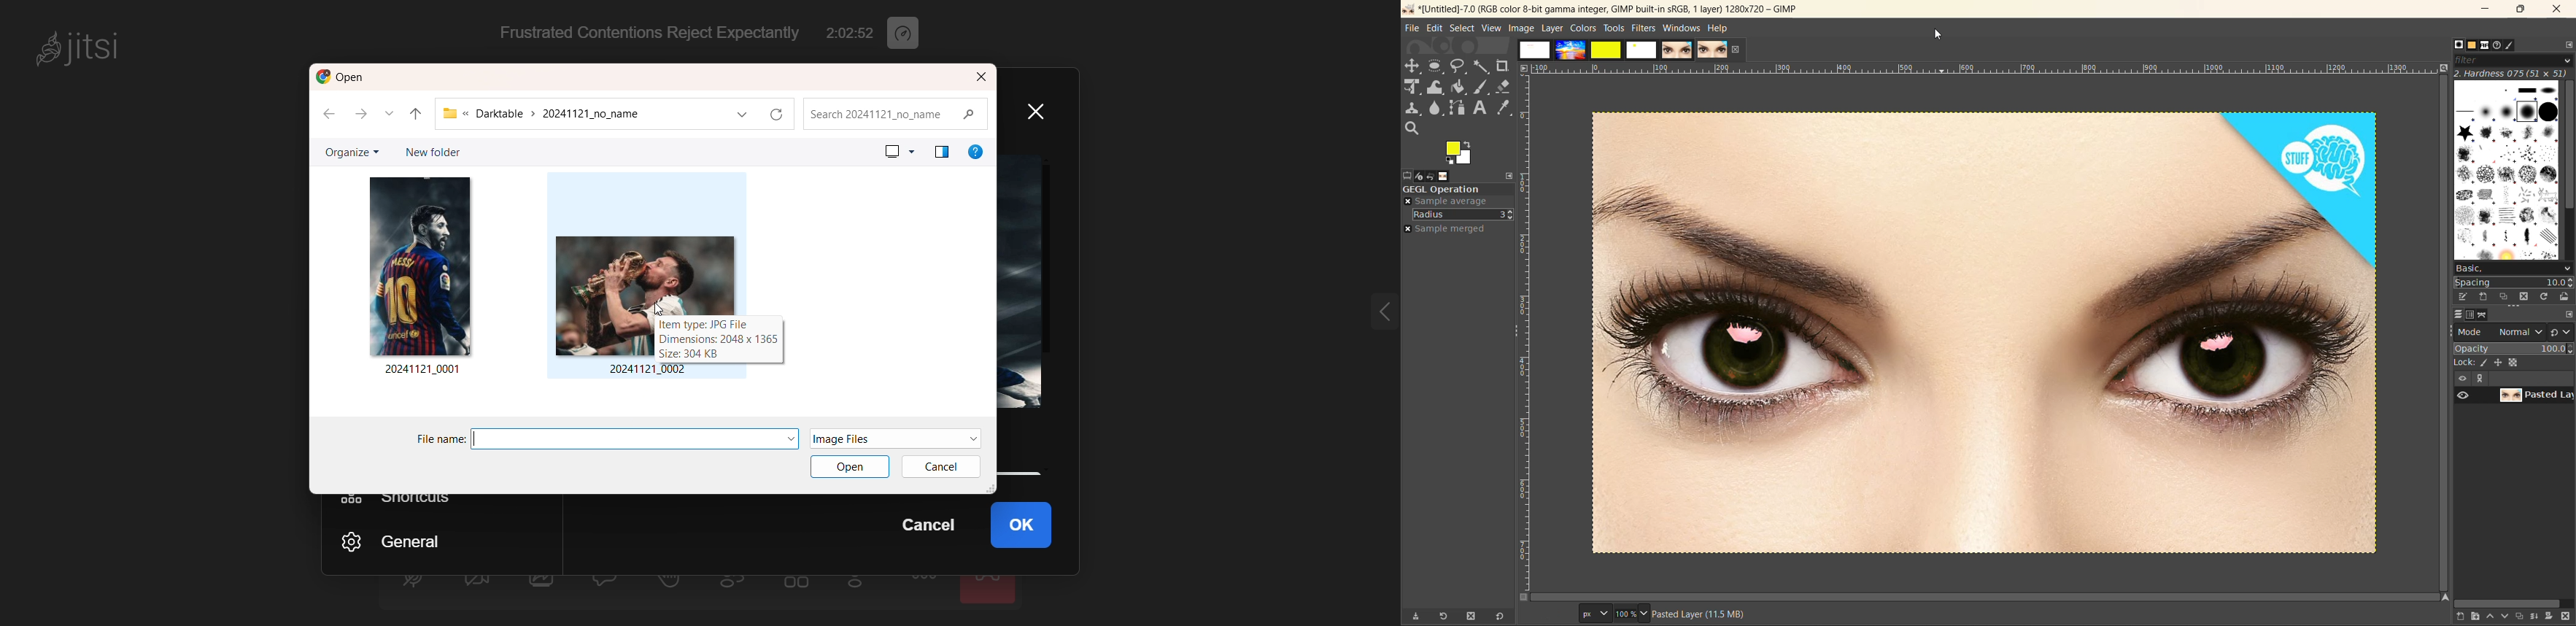  I want to click on Darktable> 20241121_no_name, so click(575, 115).